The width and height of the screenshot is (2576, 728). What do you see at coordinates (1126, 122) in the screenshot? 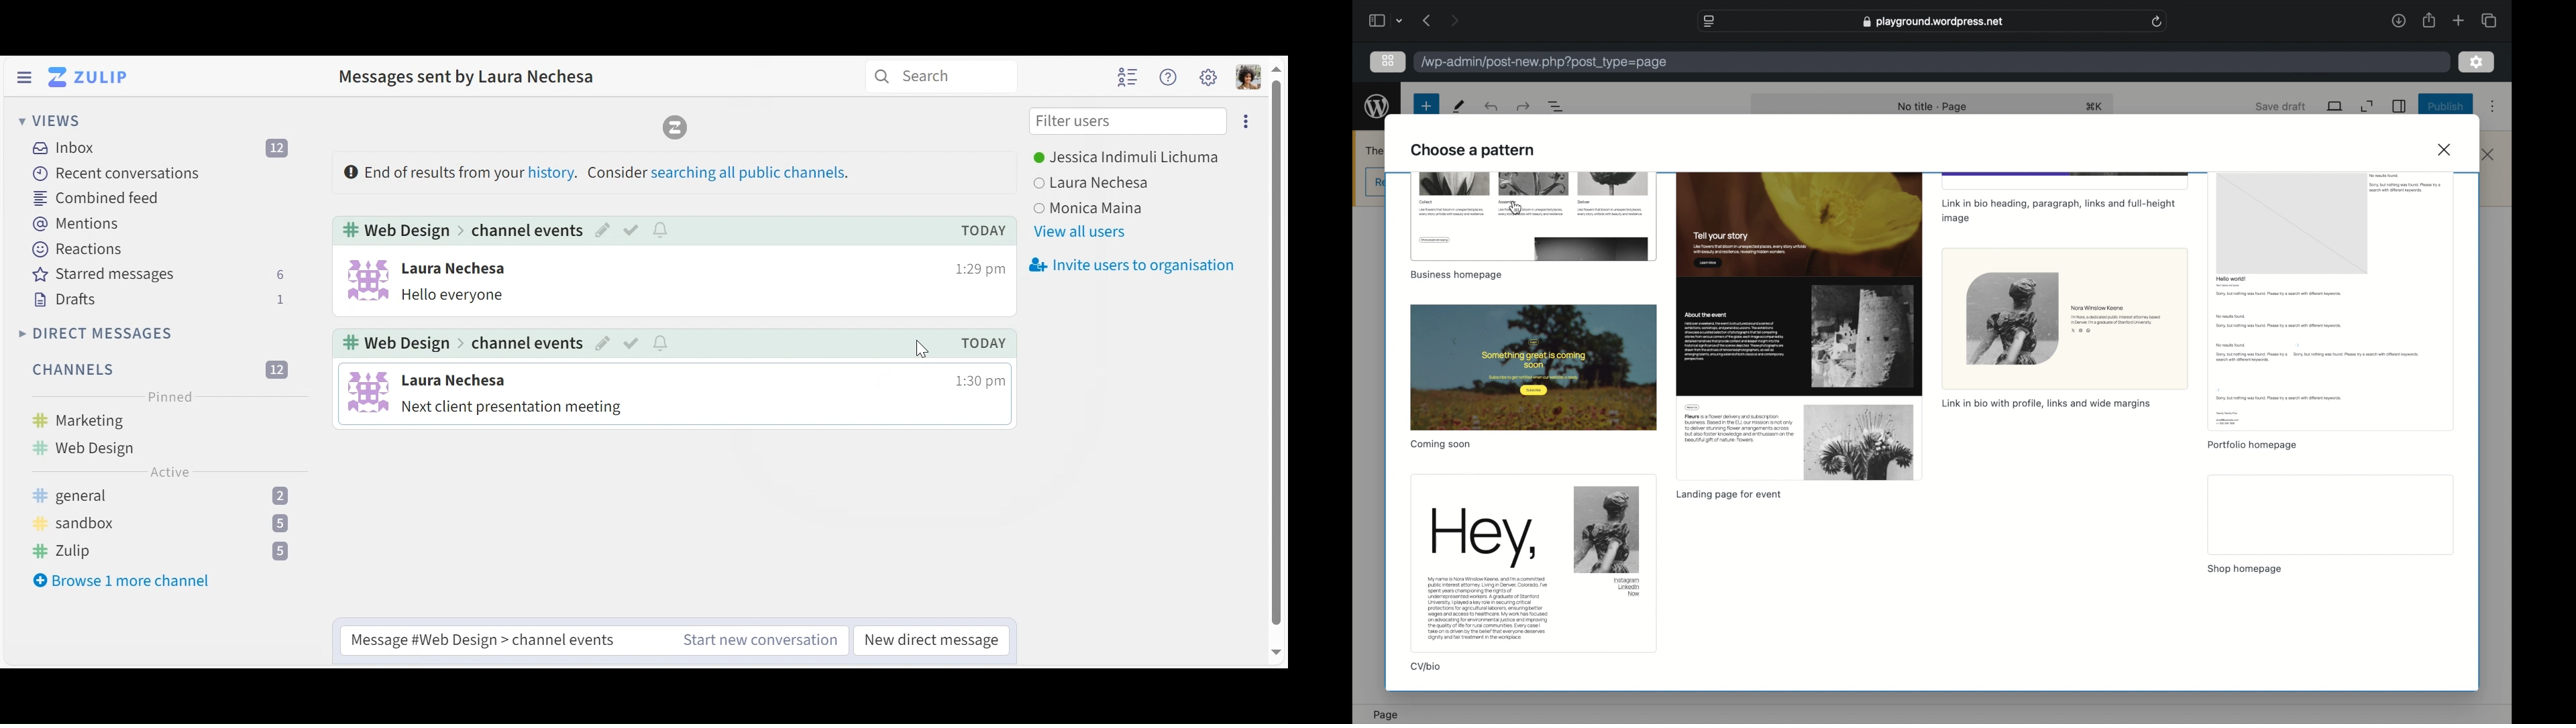
I see `Filter users` at bounding box center [1126, 122].